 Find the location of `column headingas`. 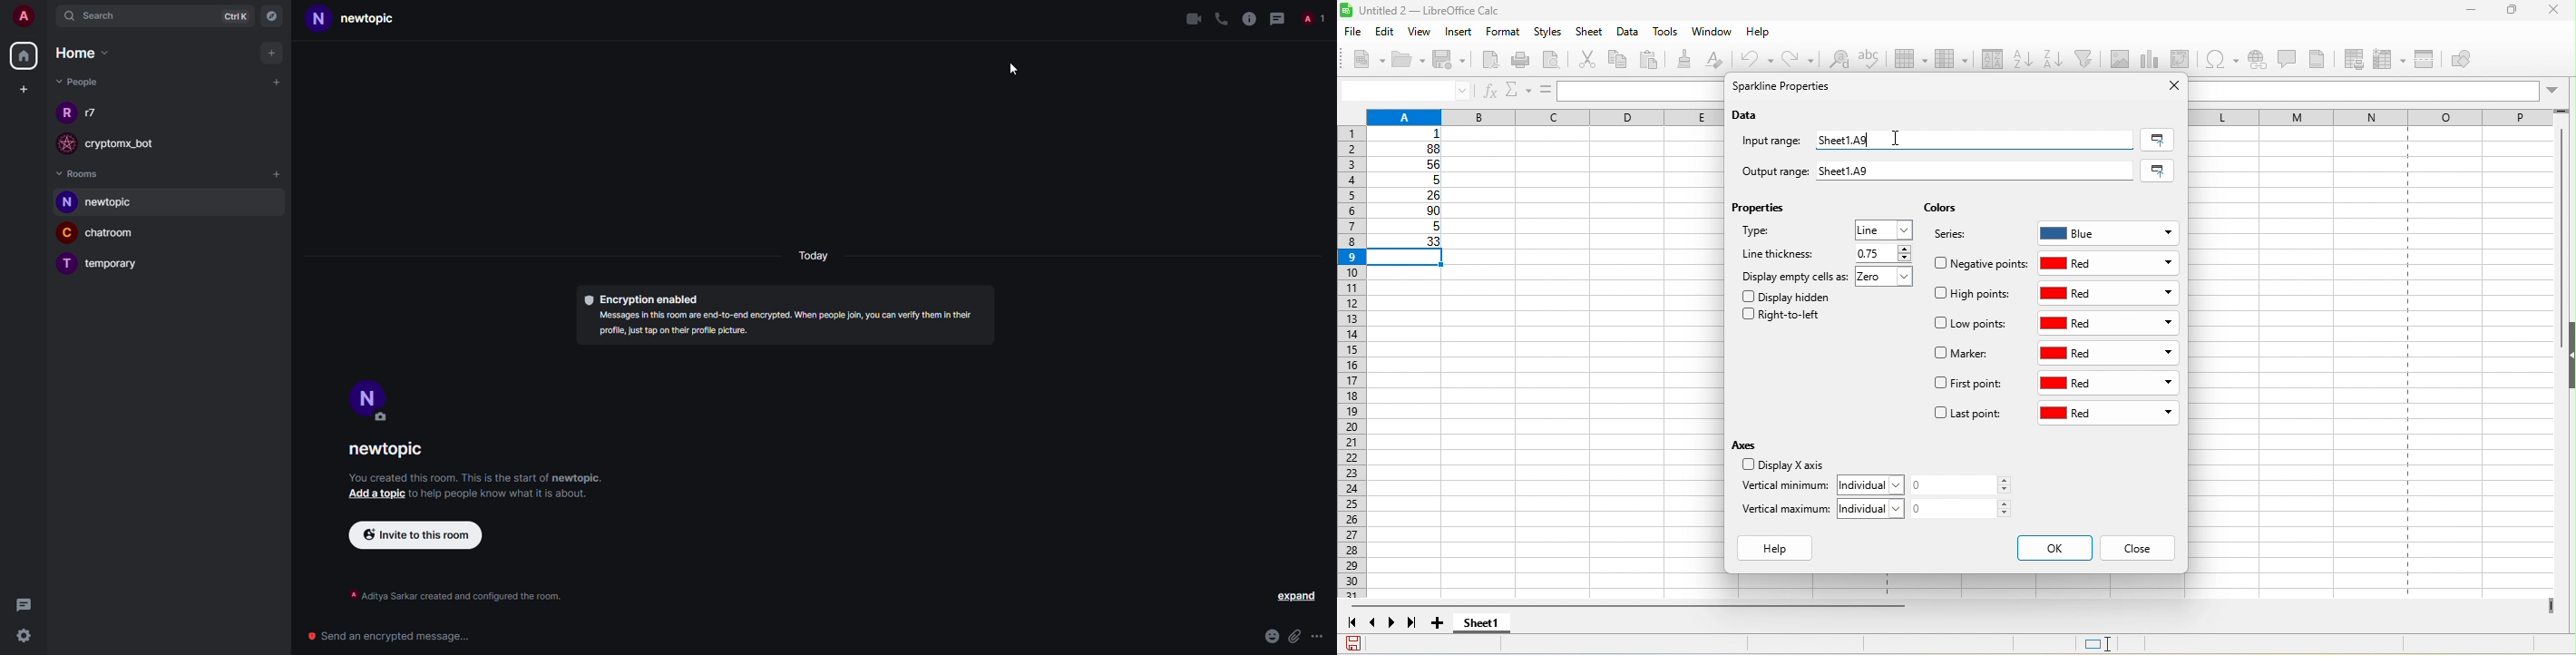

column headingas is located at coordinates (2381, 117).